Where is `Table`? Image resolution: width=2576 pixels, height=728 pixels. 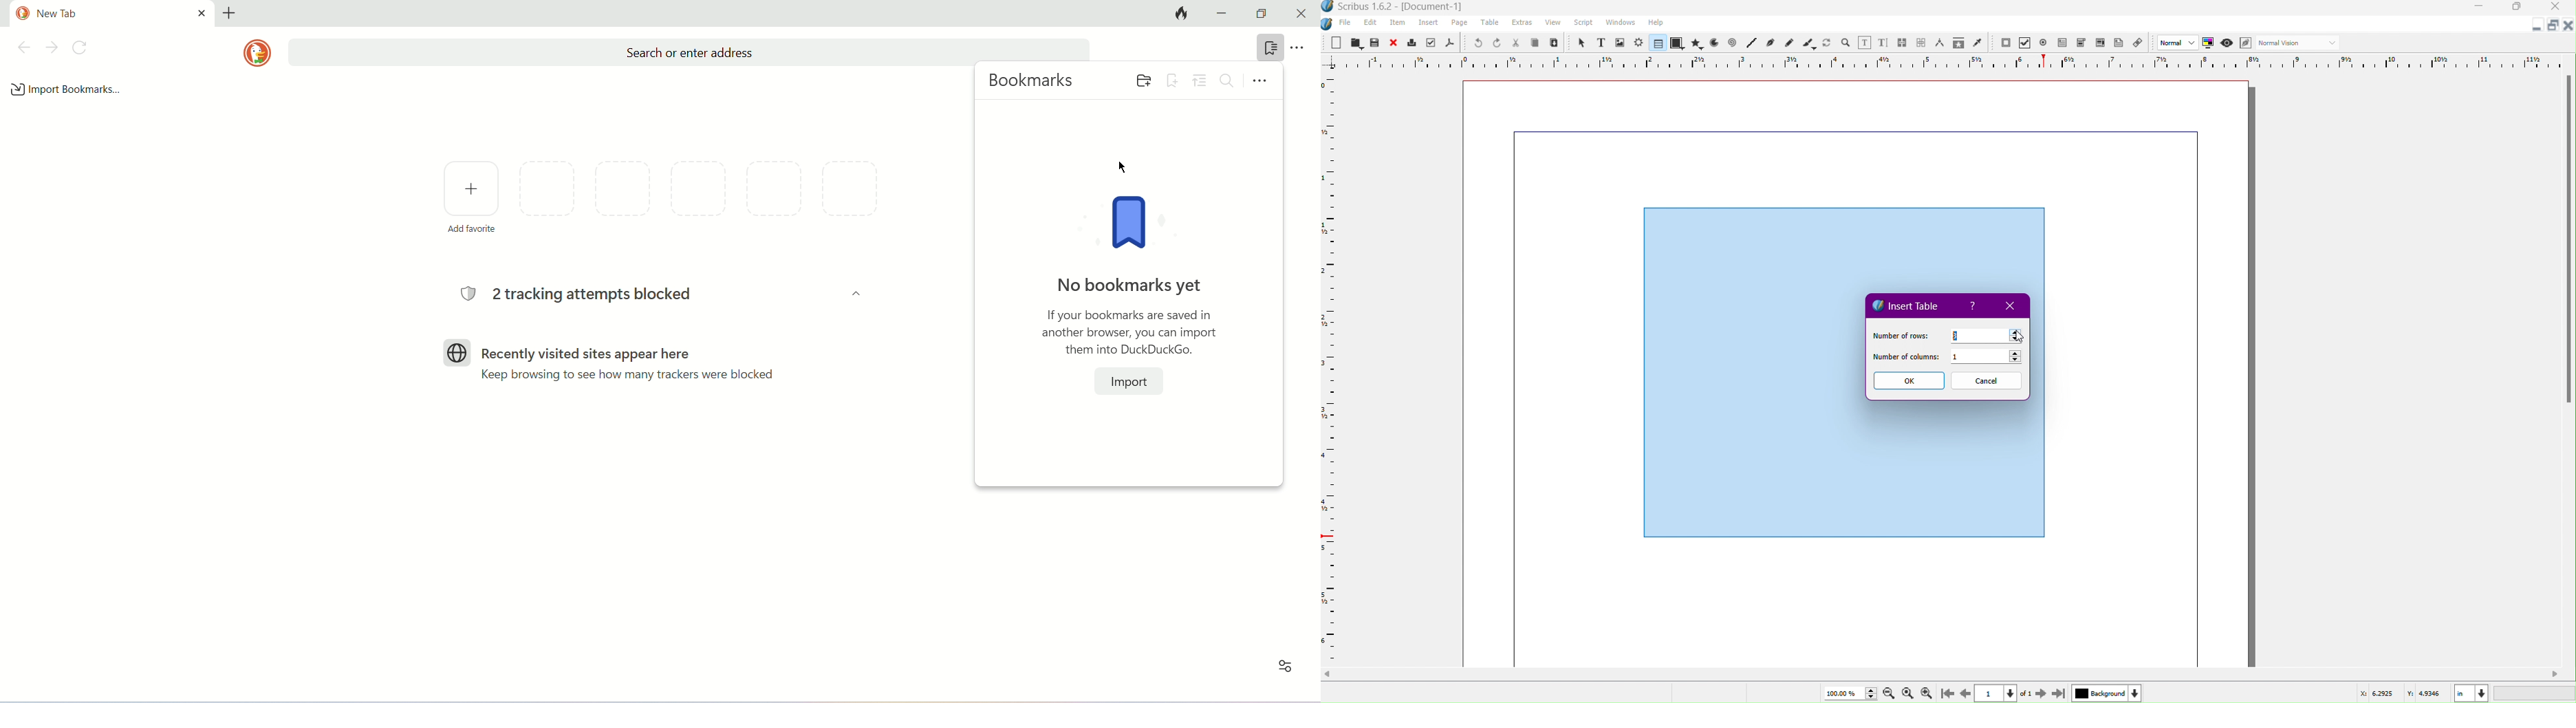 Table is located at coordinates (1492, 24).